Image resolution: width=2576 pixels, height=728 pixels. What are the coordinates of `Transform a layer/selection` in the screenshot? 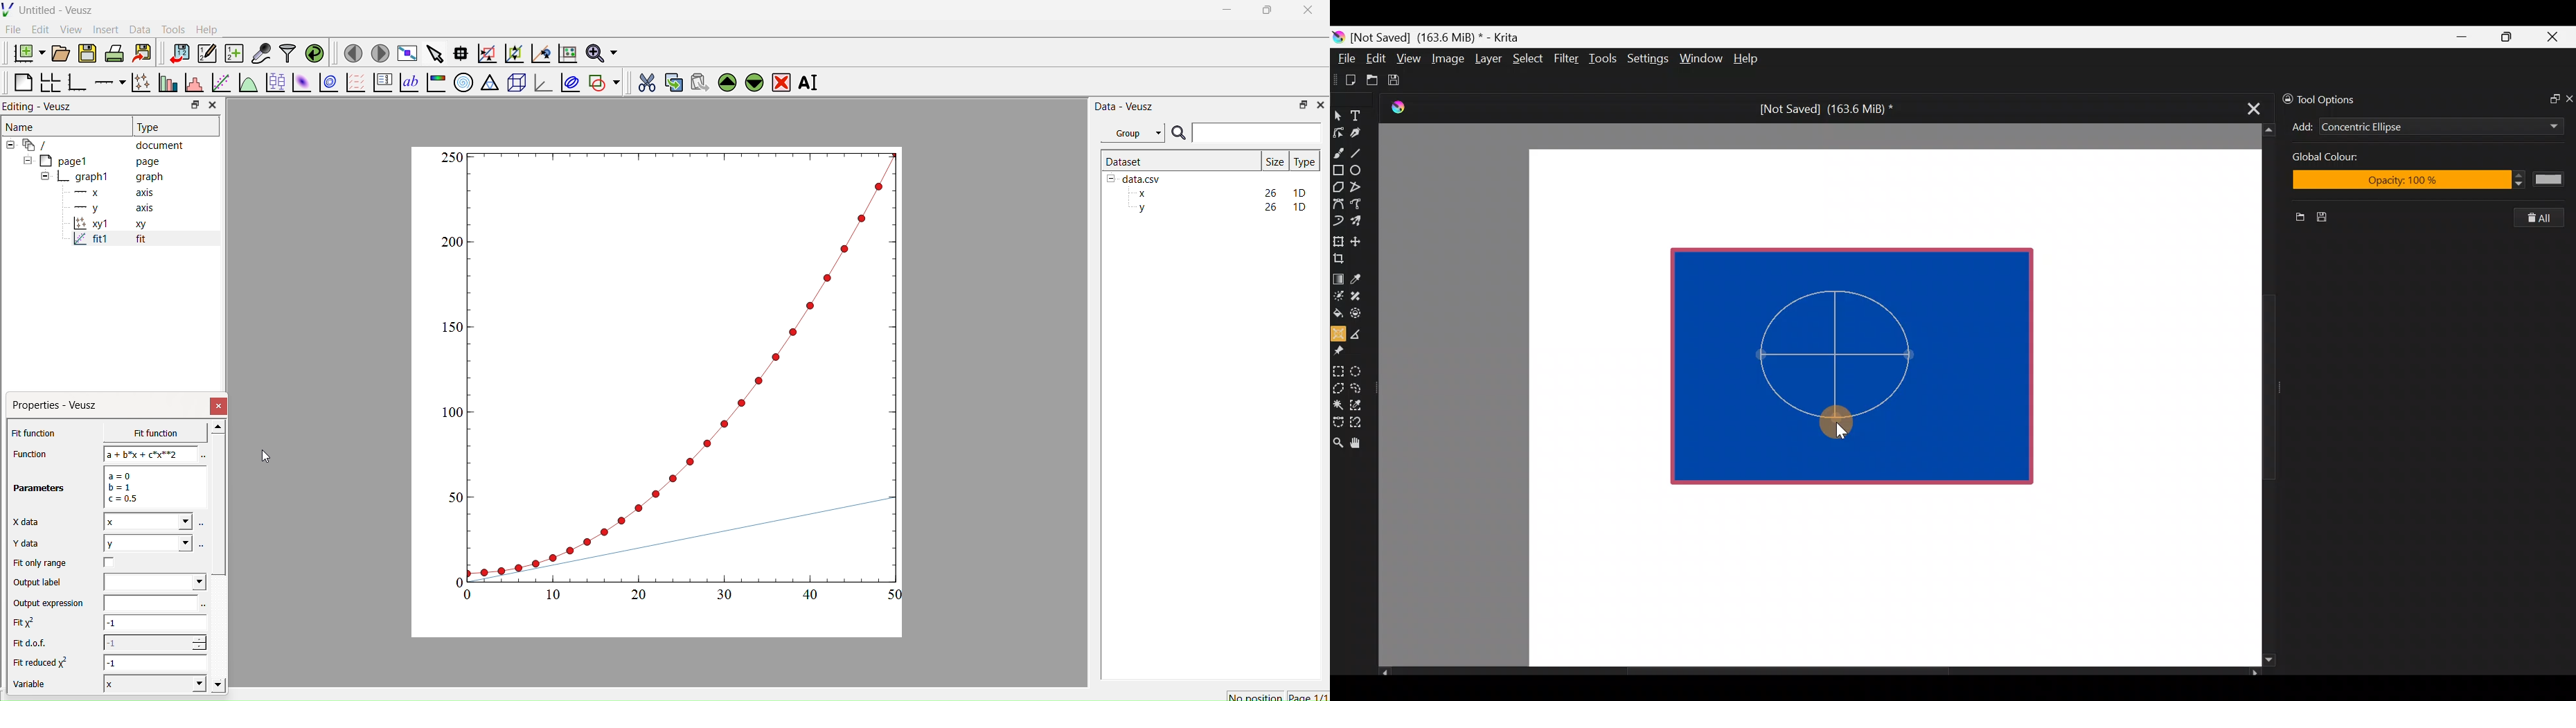 It's located at (1338, 239).